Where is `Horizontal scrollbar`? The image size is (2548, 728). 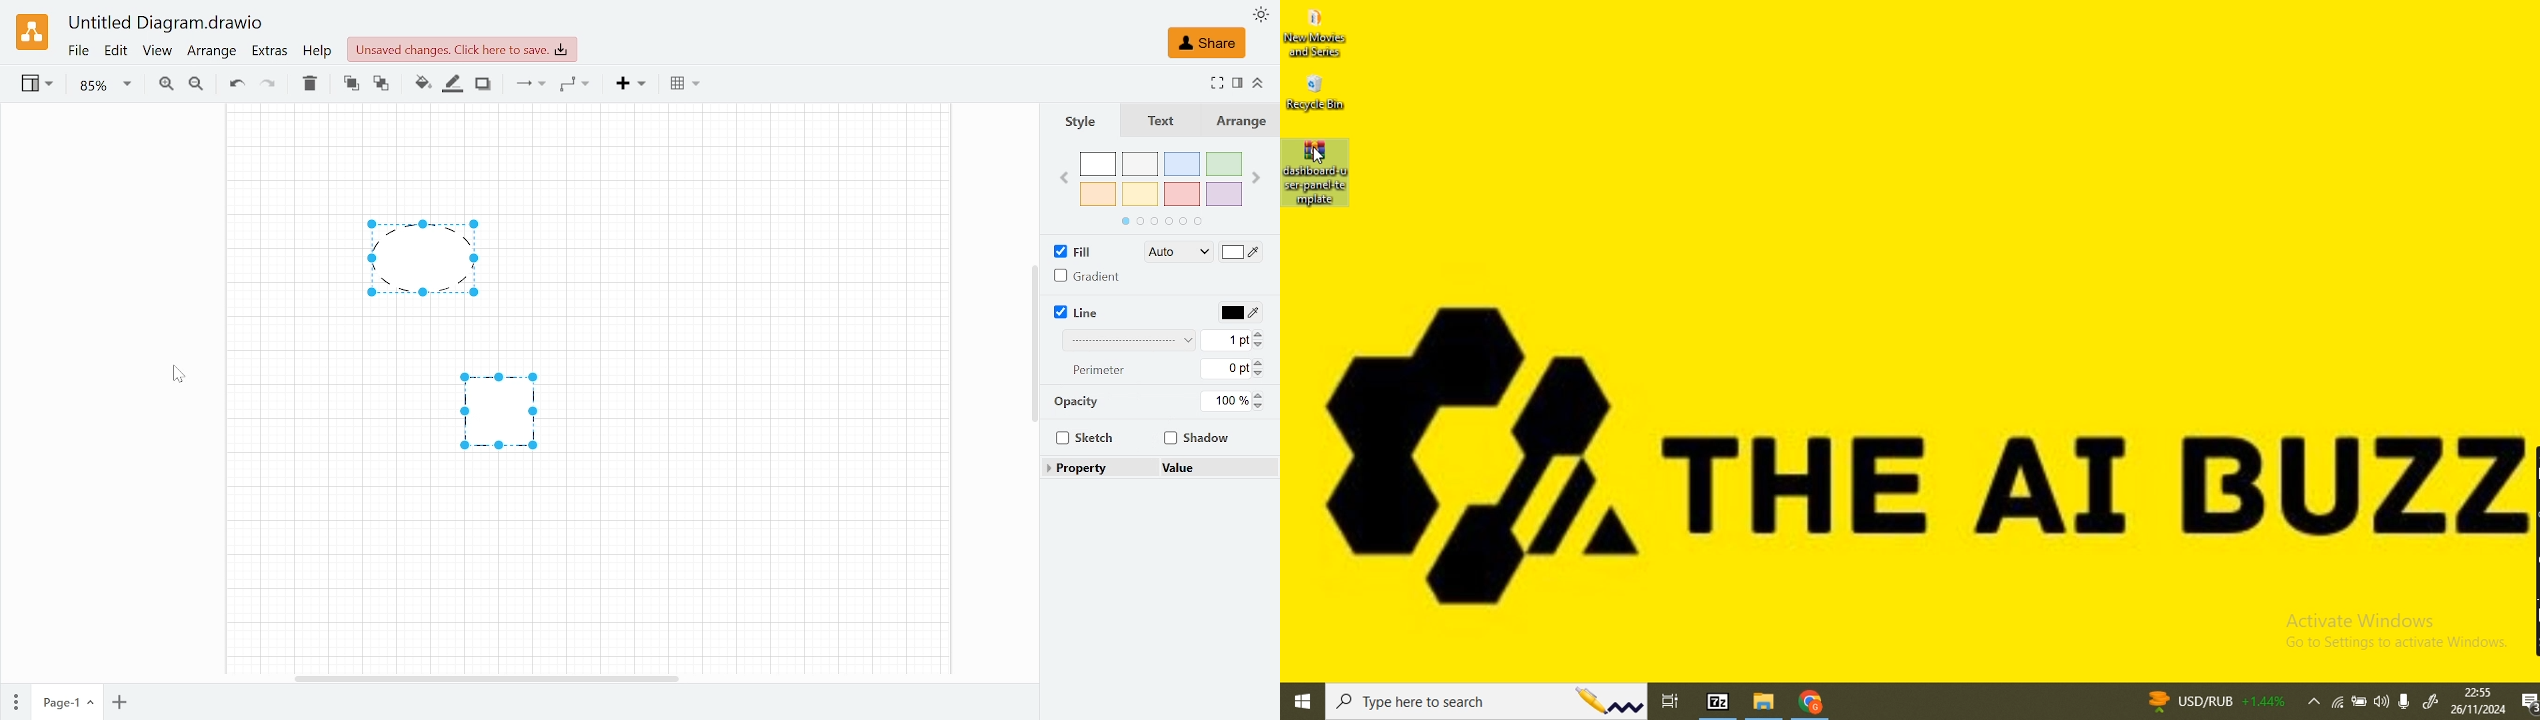 Horizontal scrollbar is located at coordinates (485, 676).